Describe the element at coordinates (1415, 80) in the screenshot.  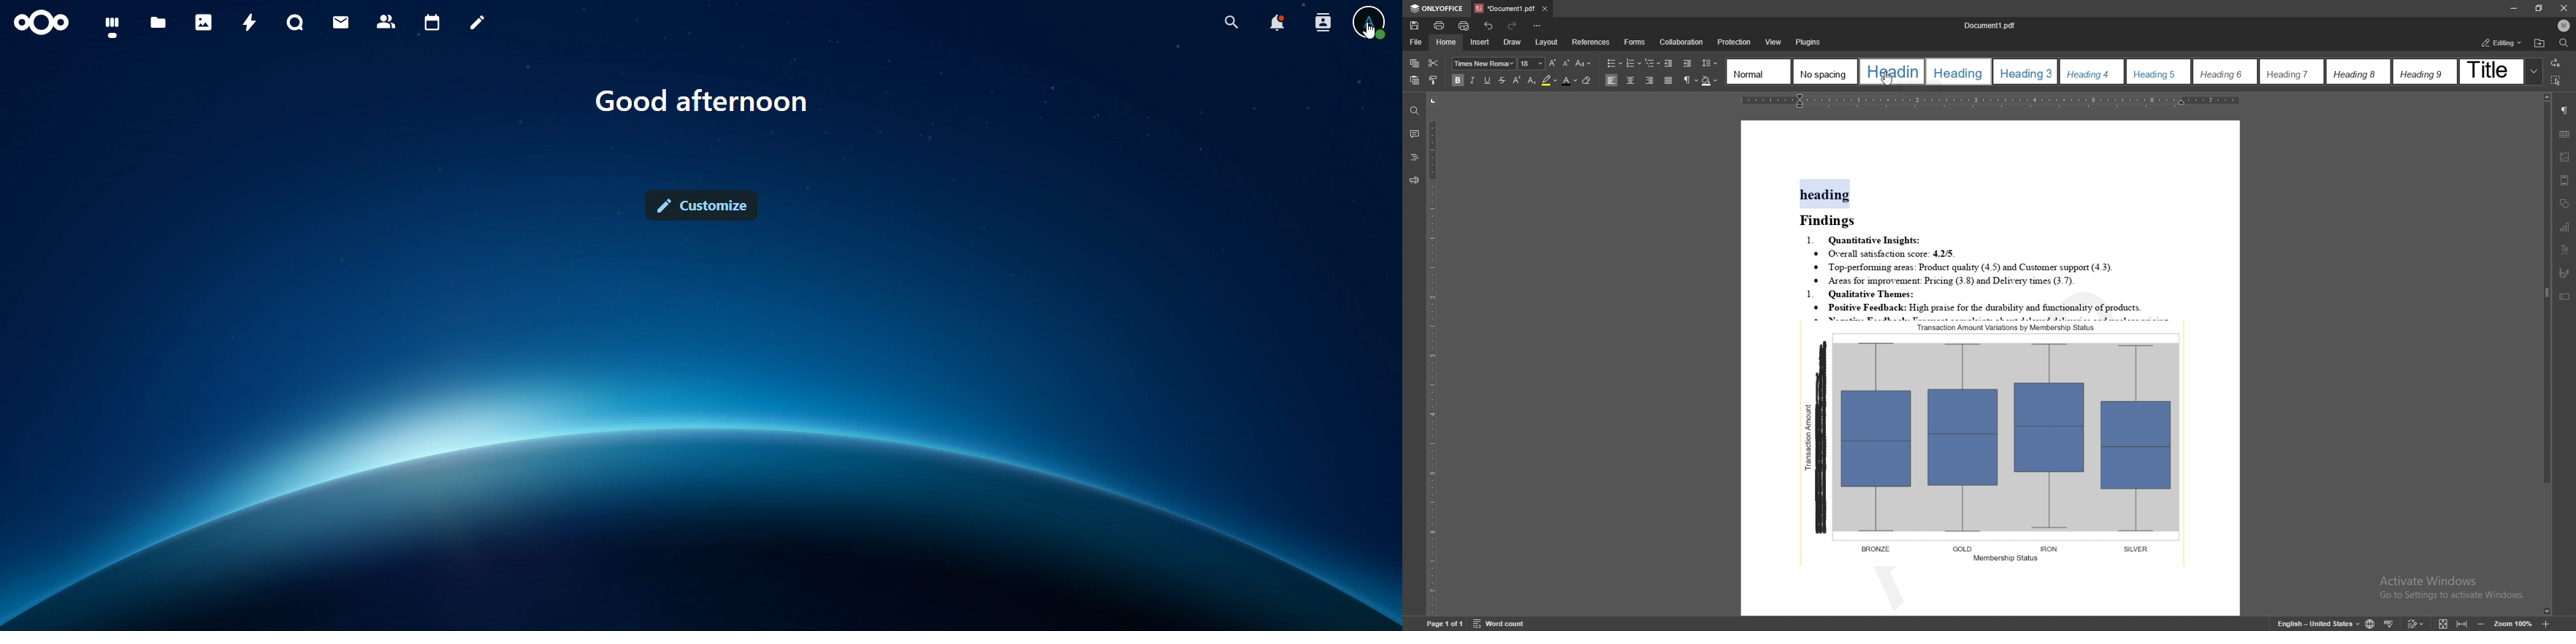
I see `paste` at that location.